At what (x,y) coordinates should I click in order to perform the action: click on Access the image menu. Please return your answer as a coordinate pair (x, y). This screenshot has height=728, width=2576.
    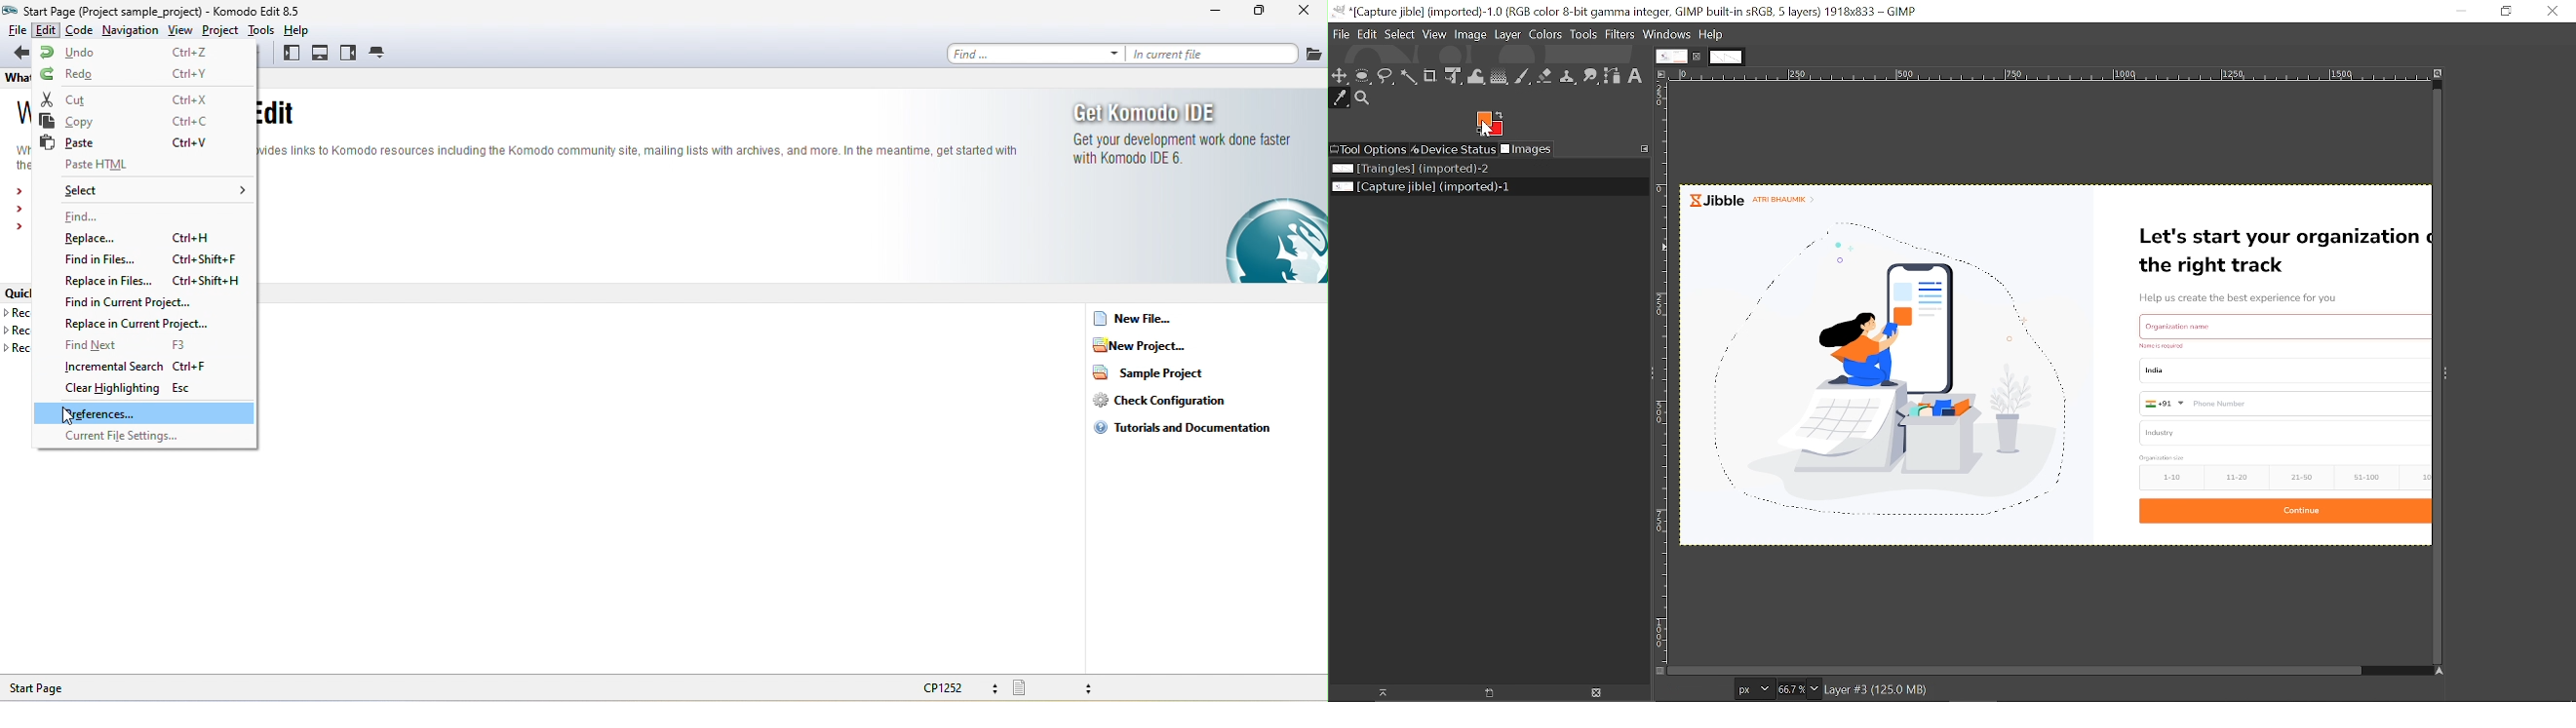
    Looking at the image, I should click on (1660, 73).